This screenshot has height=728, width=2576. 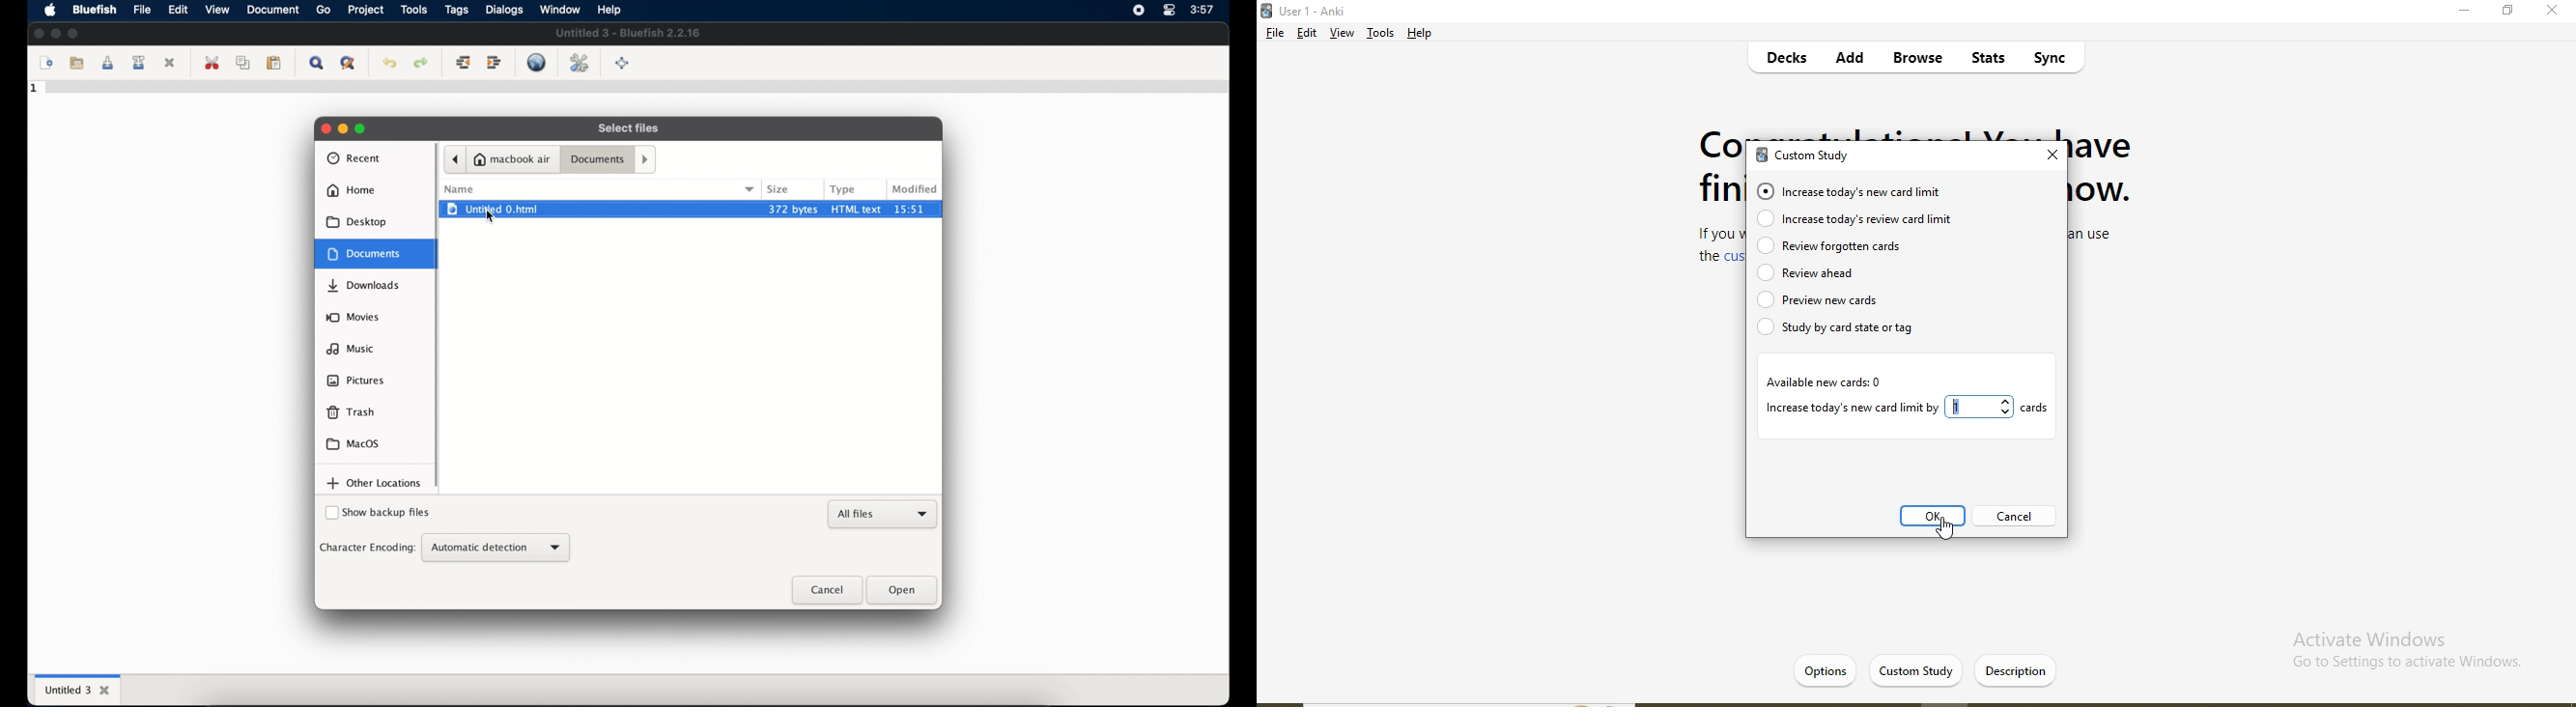 I want to click on go, so click(x=323, y=10).